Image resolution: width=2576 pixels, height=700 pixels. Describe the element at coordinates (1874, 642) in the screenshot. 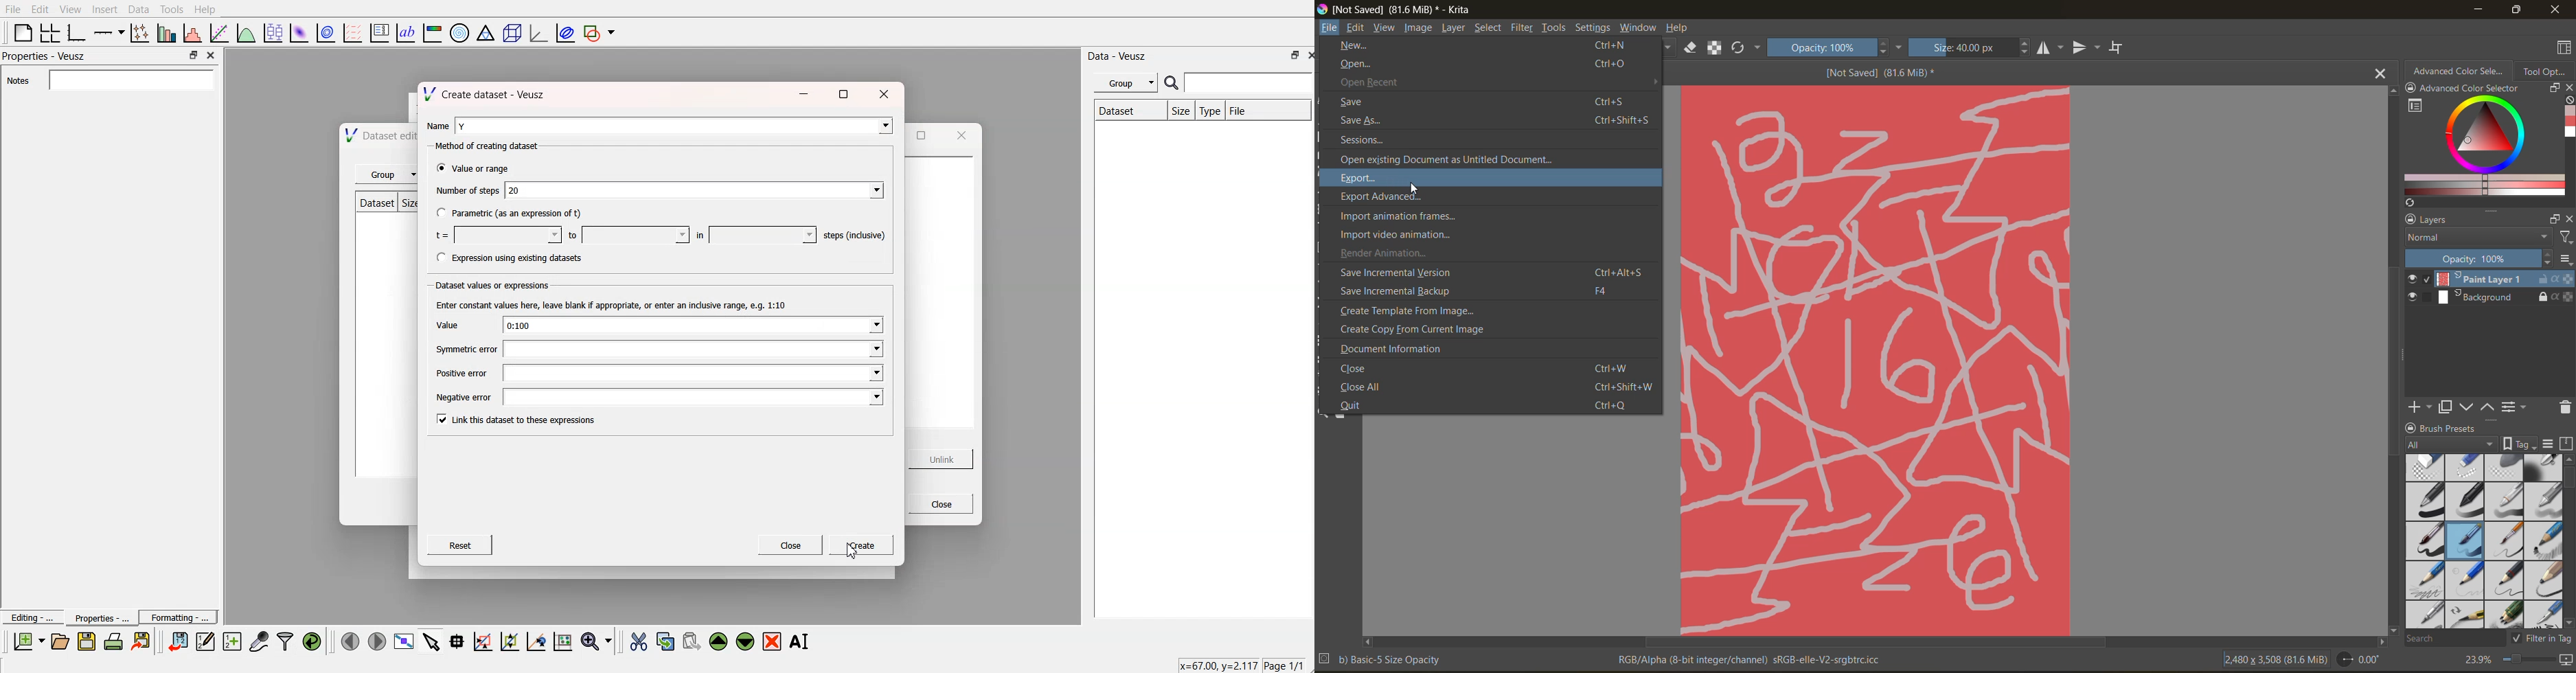

I see `horizontal scroll bar` at that location.